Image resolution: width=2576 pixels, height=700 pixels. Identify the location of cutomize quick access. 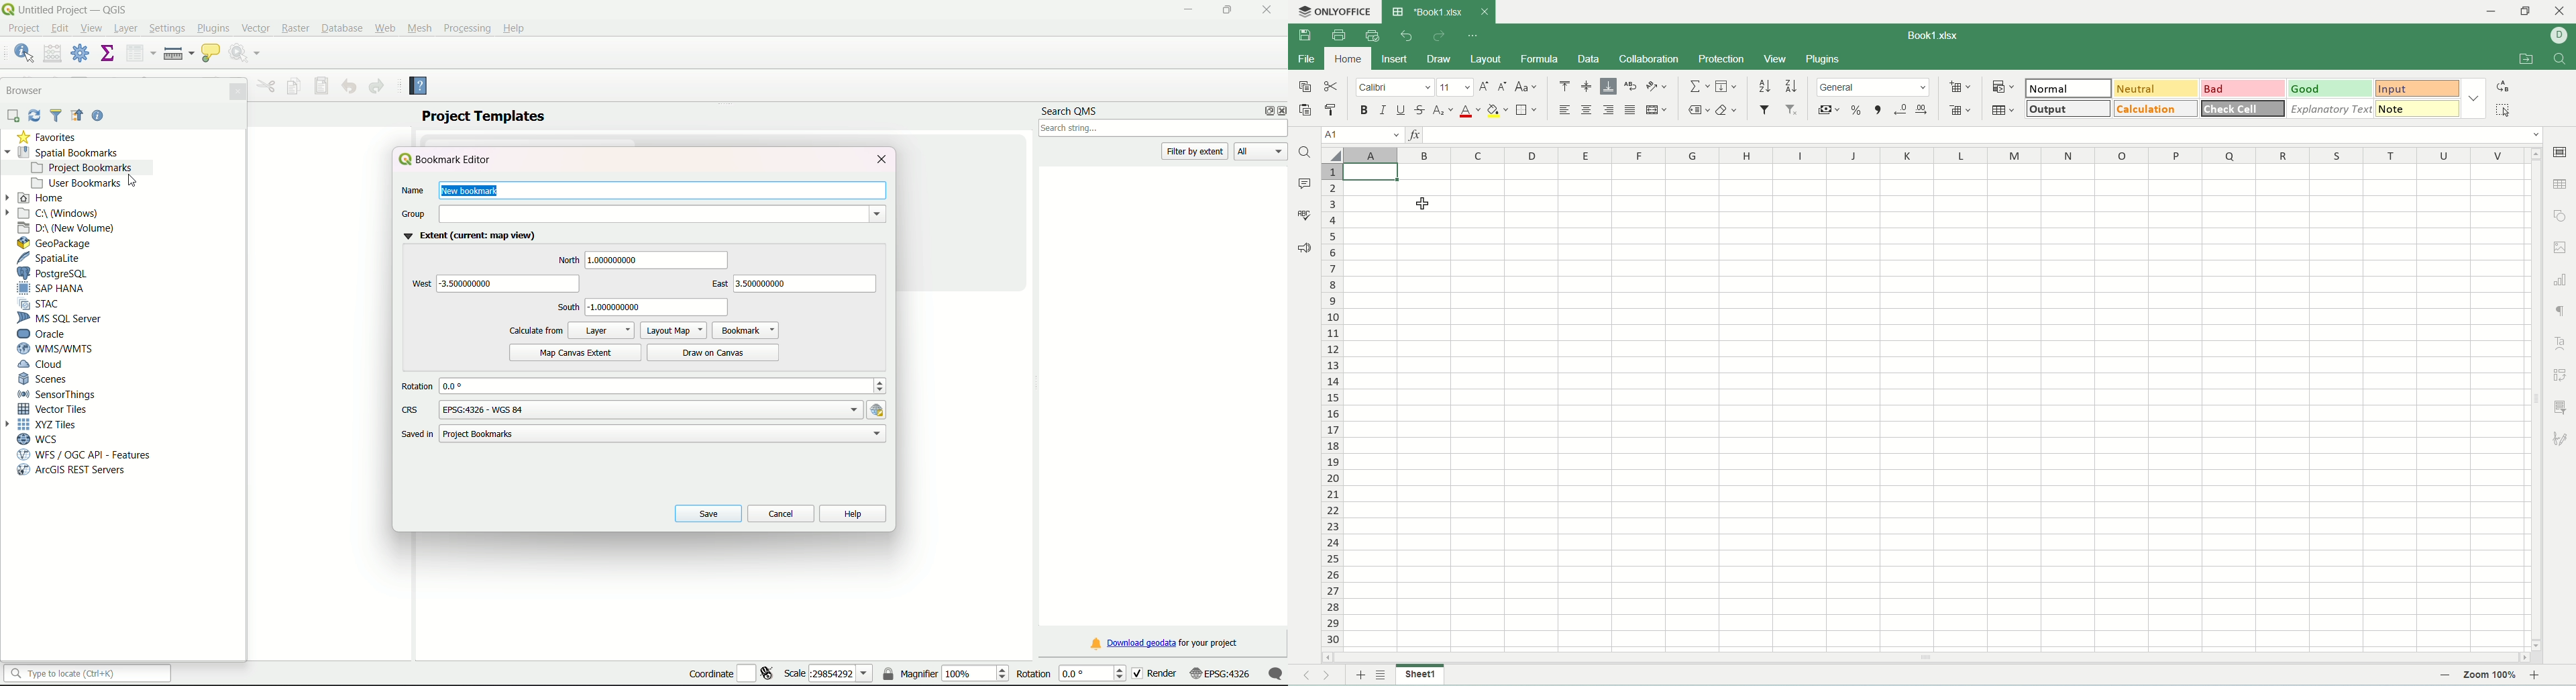
(1474, 36).